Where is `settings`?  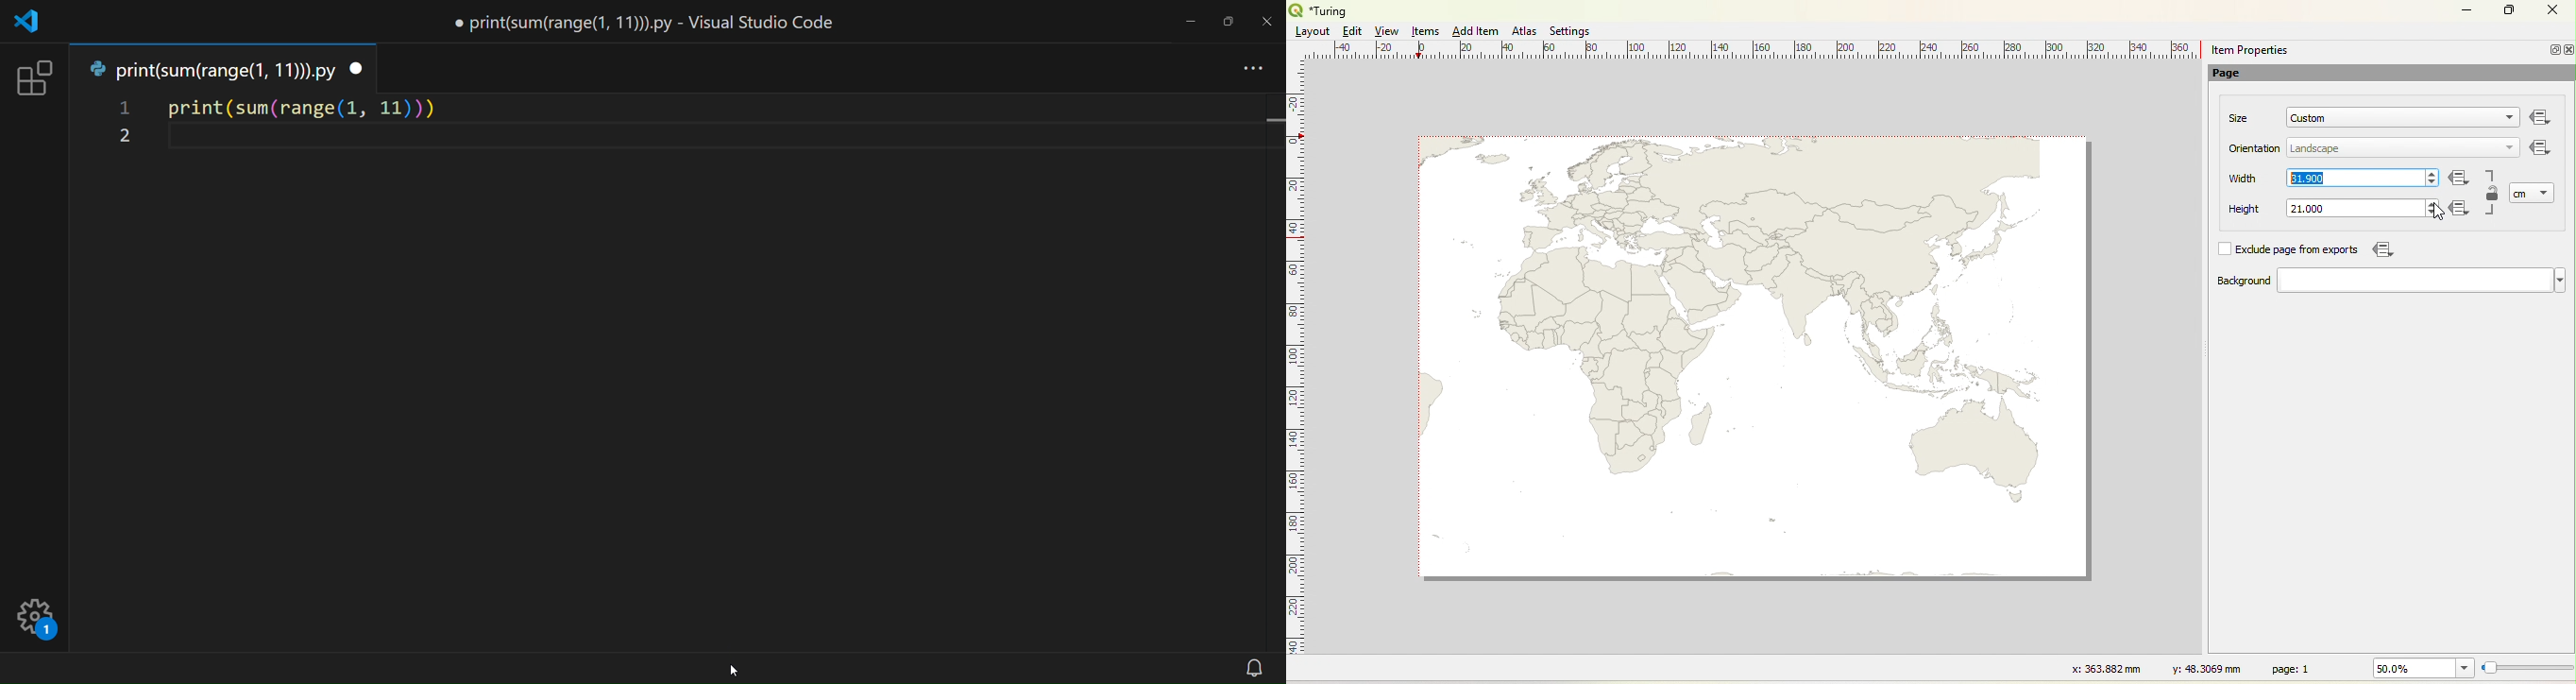
settings is located at coordinates (48, 606).